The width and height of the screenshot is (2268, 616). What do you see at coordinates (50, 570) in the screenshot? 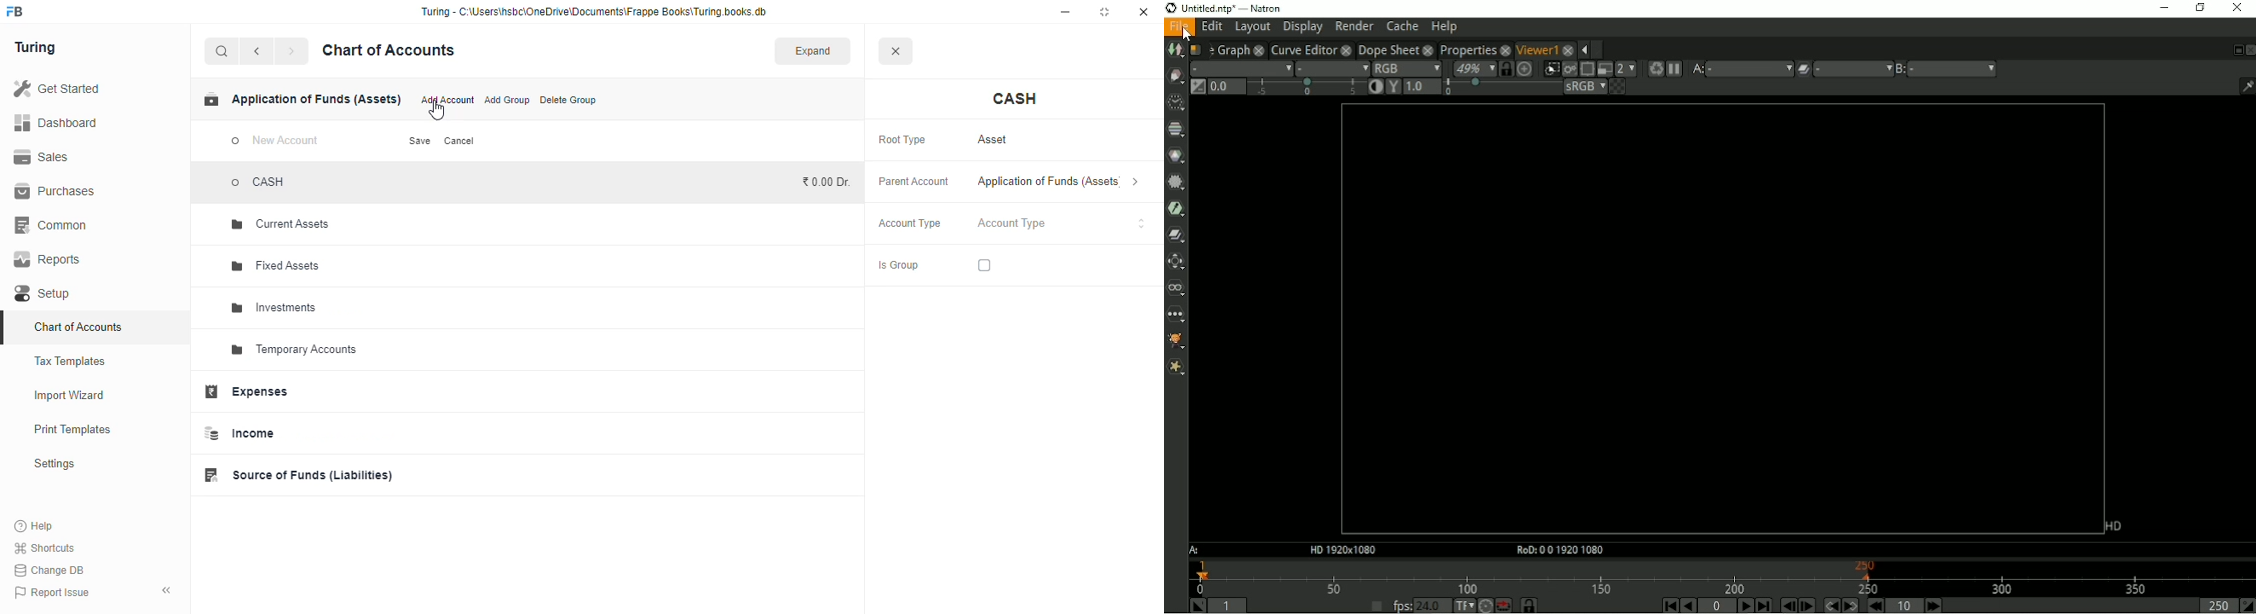
I see `change DB` at bounding box center [50, 570].